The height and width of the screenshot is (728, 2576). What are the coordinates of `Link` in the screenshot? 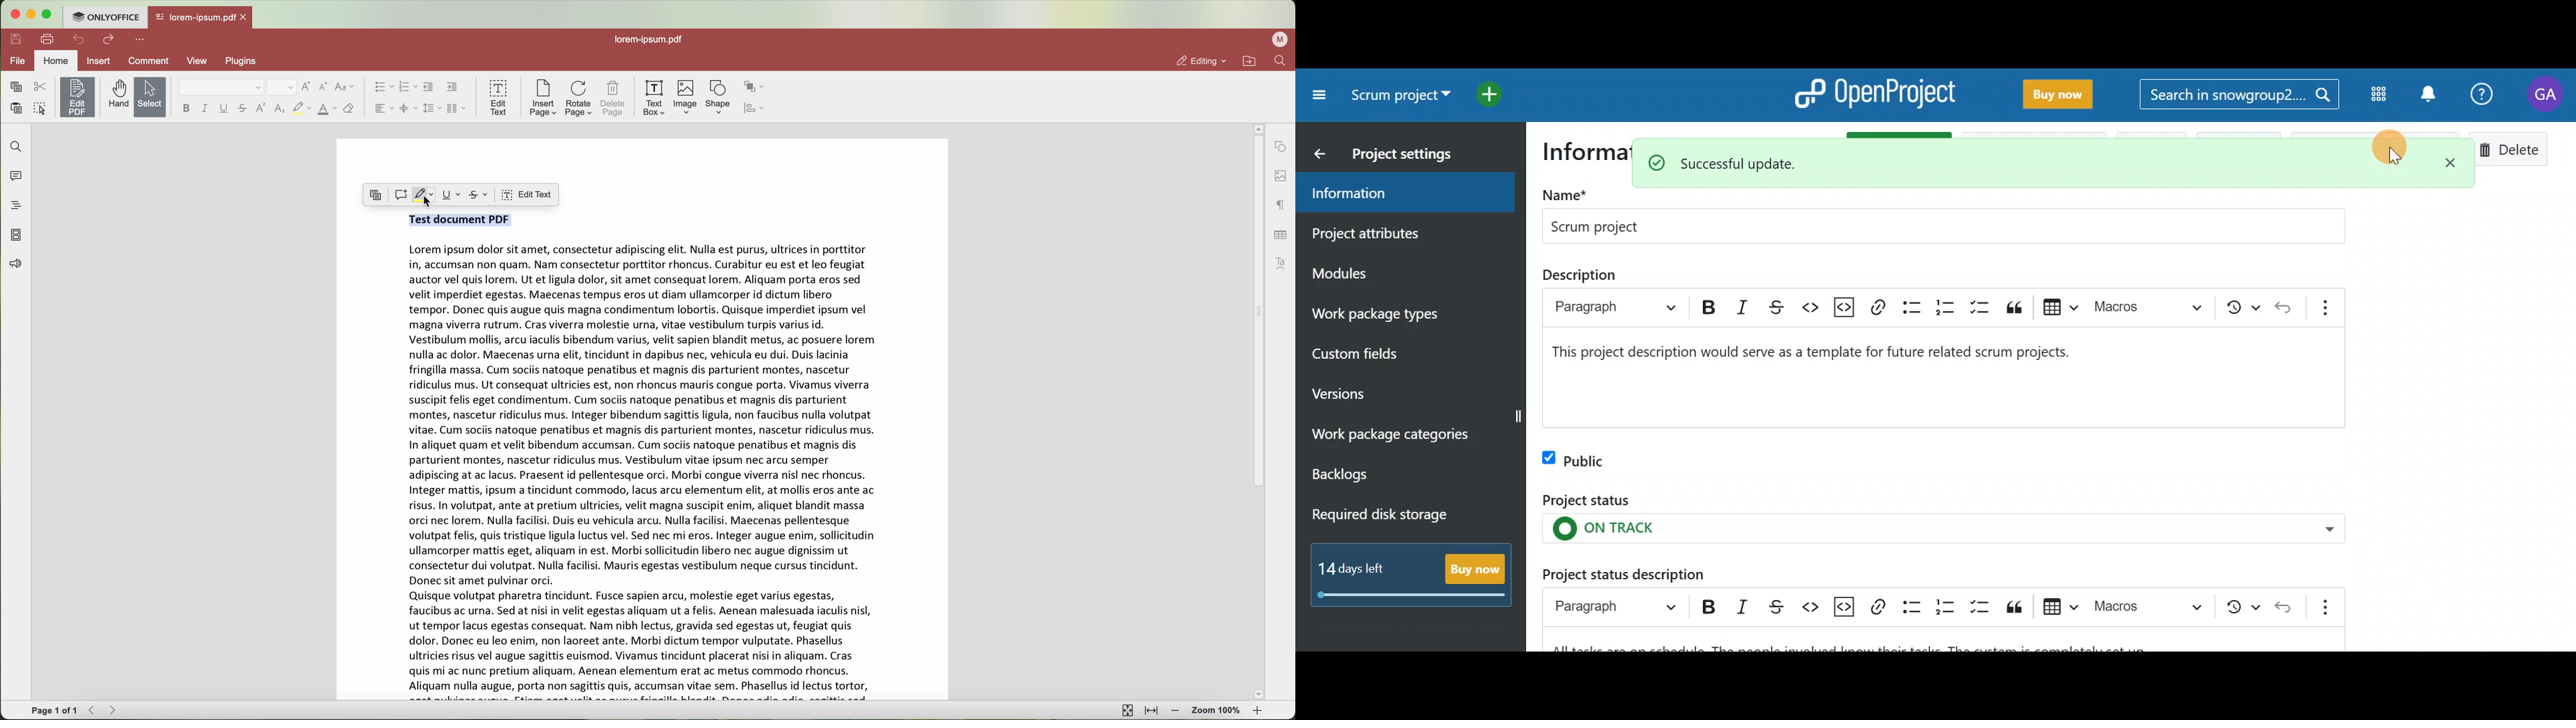 It's located at (1877, 608).